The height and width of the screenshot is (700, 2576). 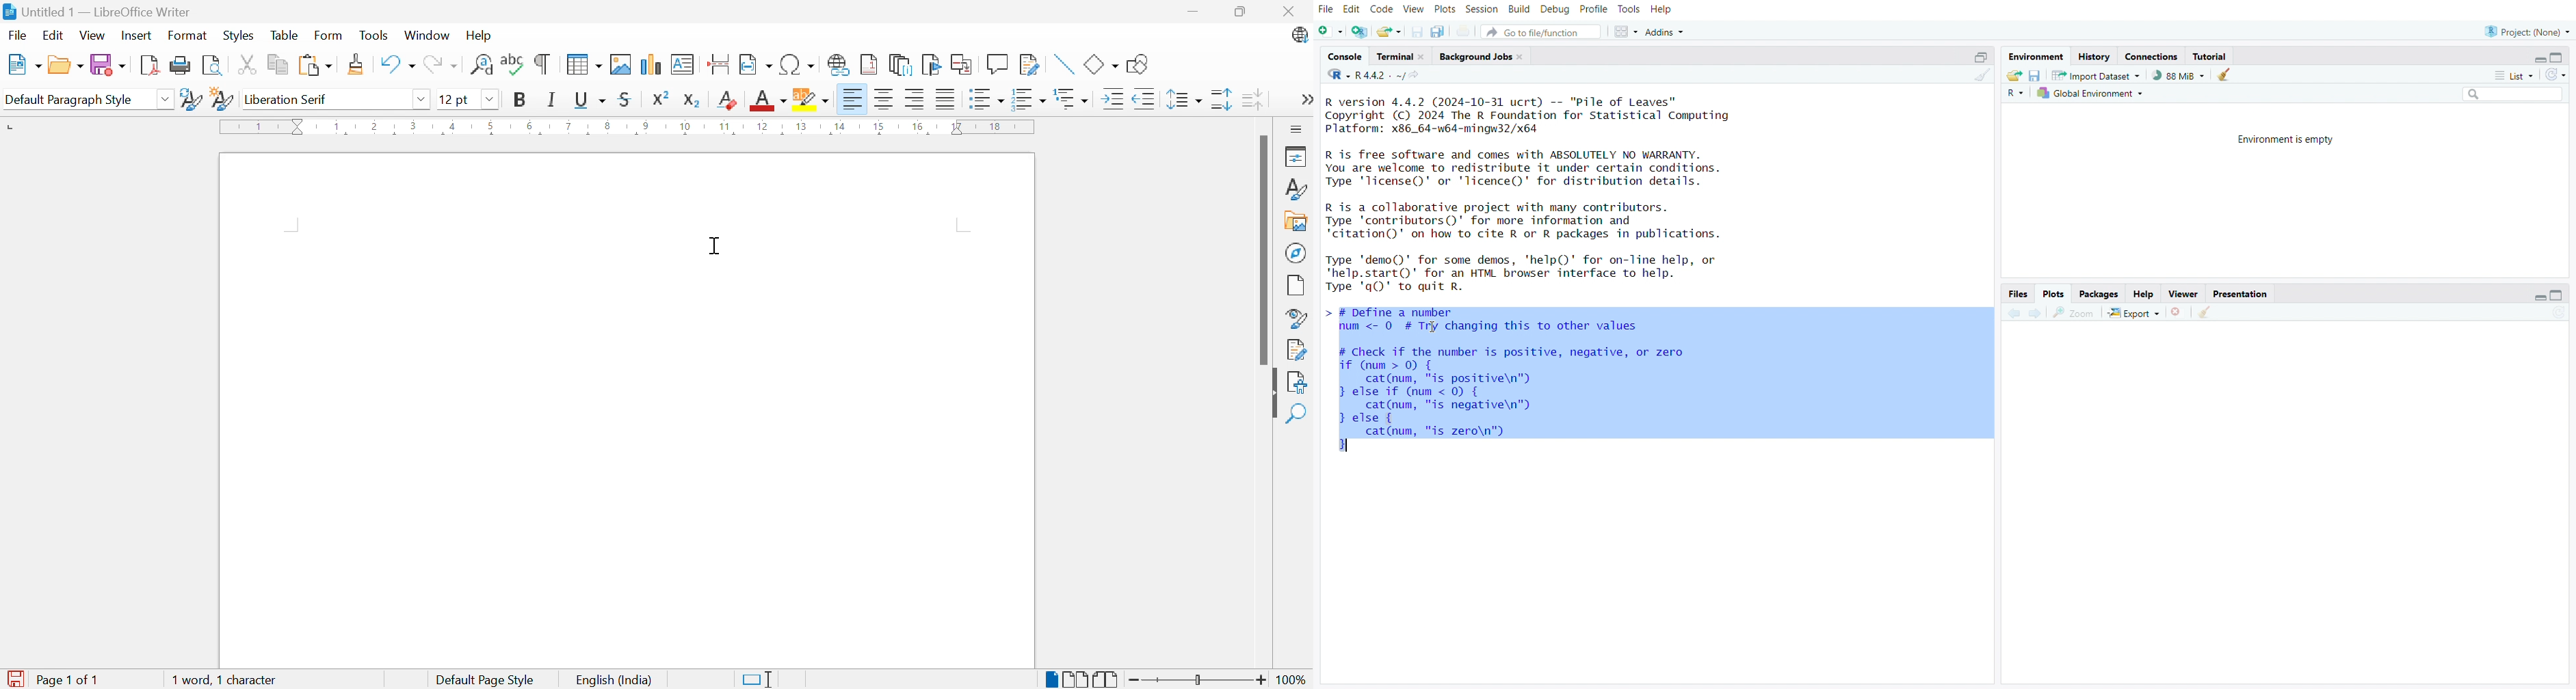 I want to click on Toggle Unordered List, so click(x=987, y=99).